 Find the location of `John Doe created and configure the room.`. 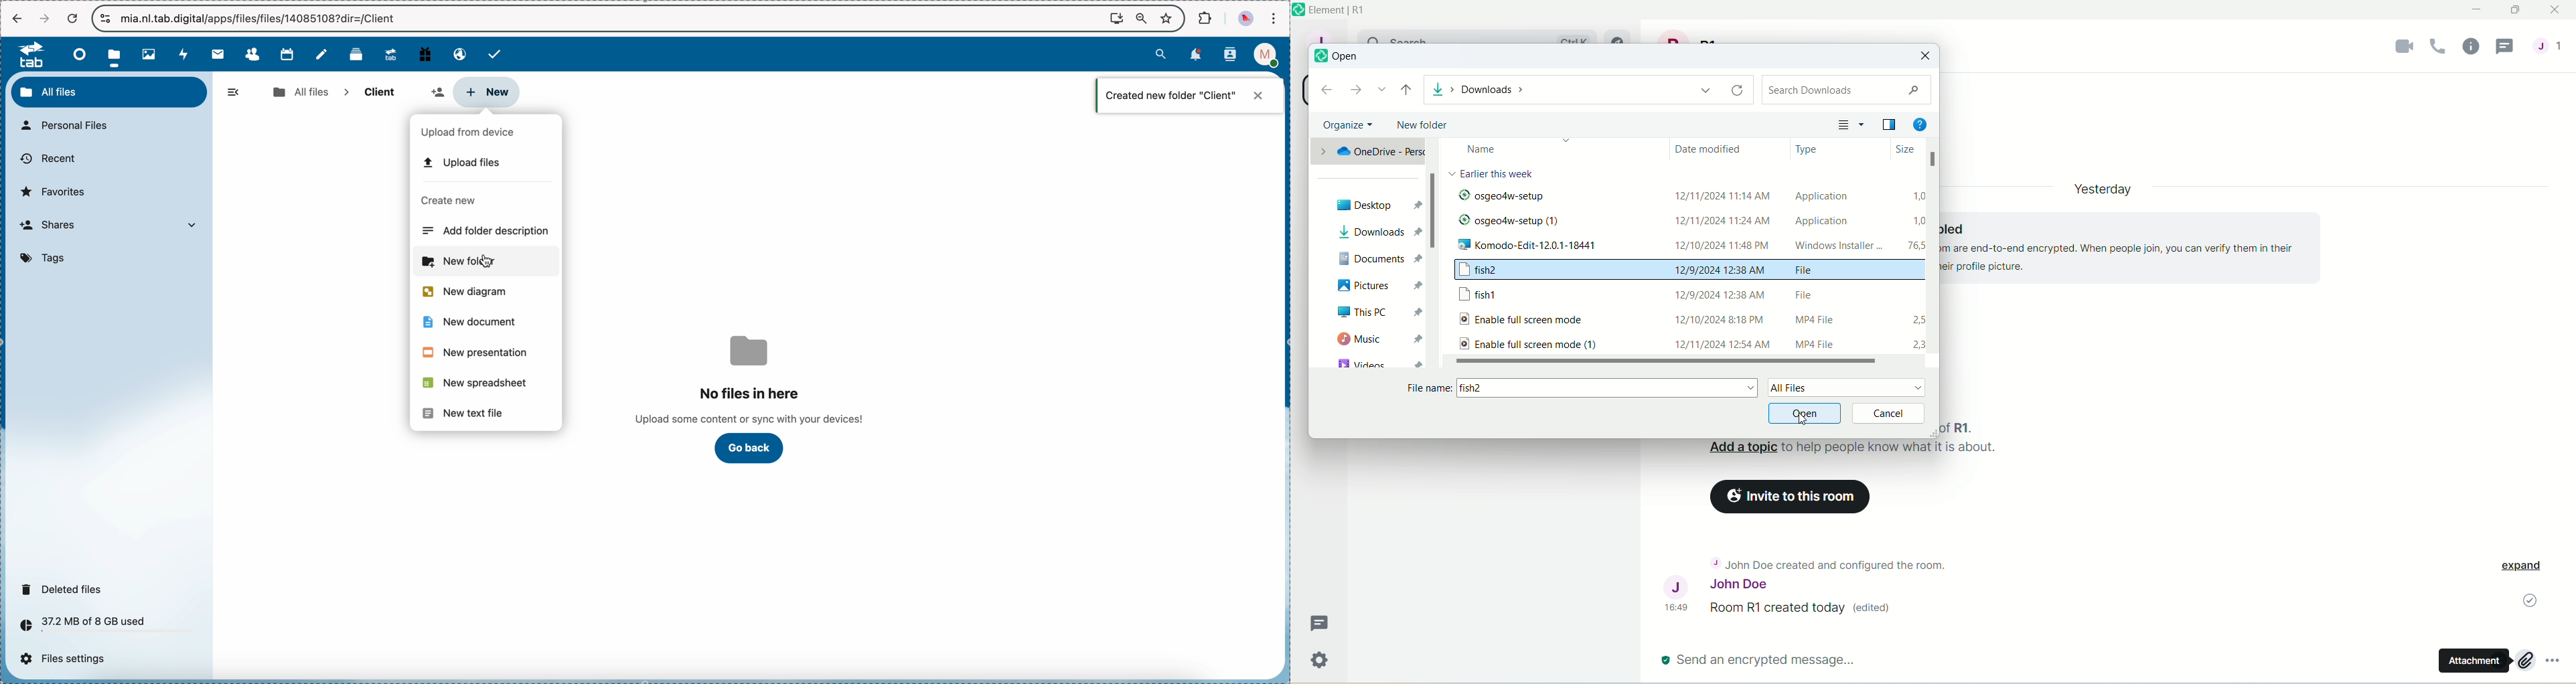

John Doe created and configure the room. is located at coordinates (1824, 564).